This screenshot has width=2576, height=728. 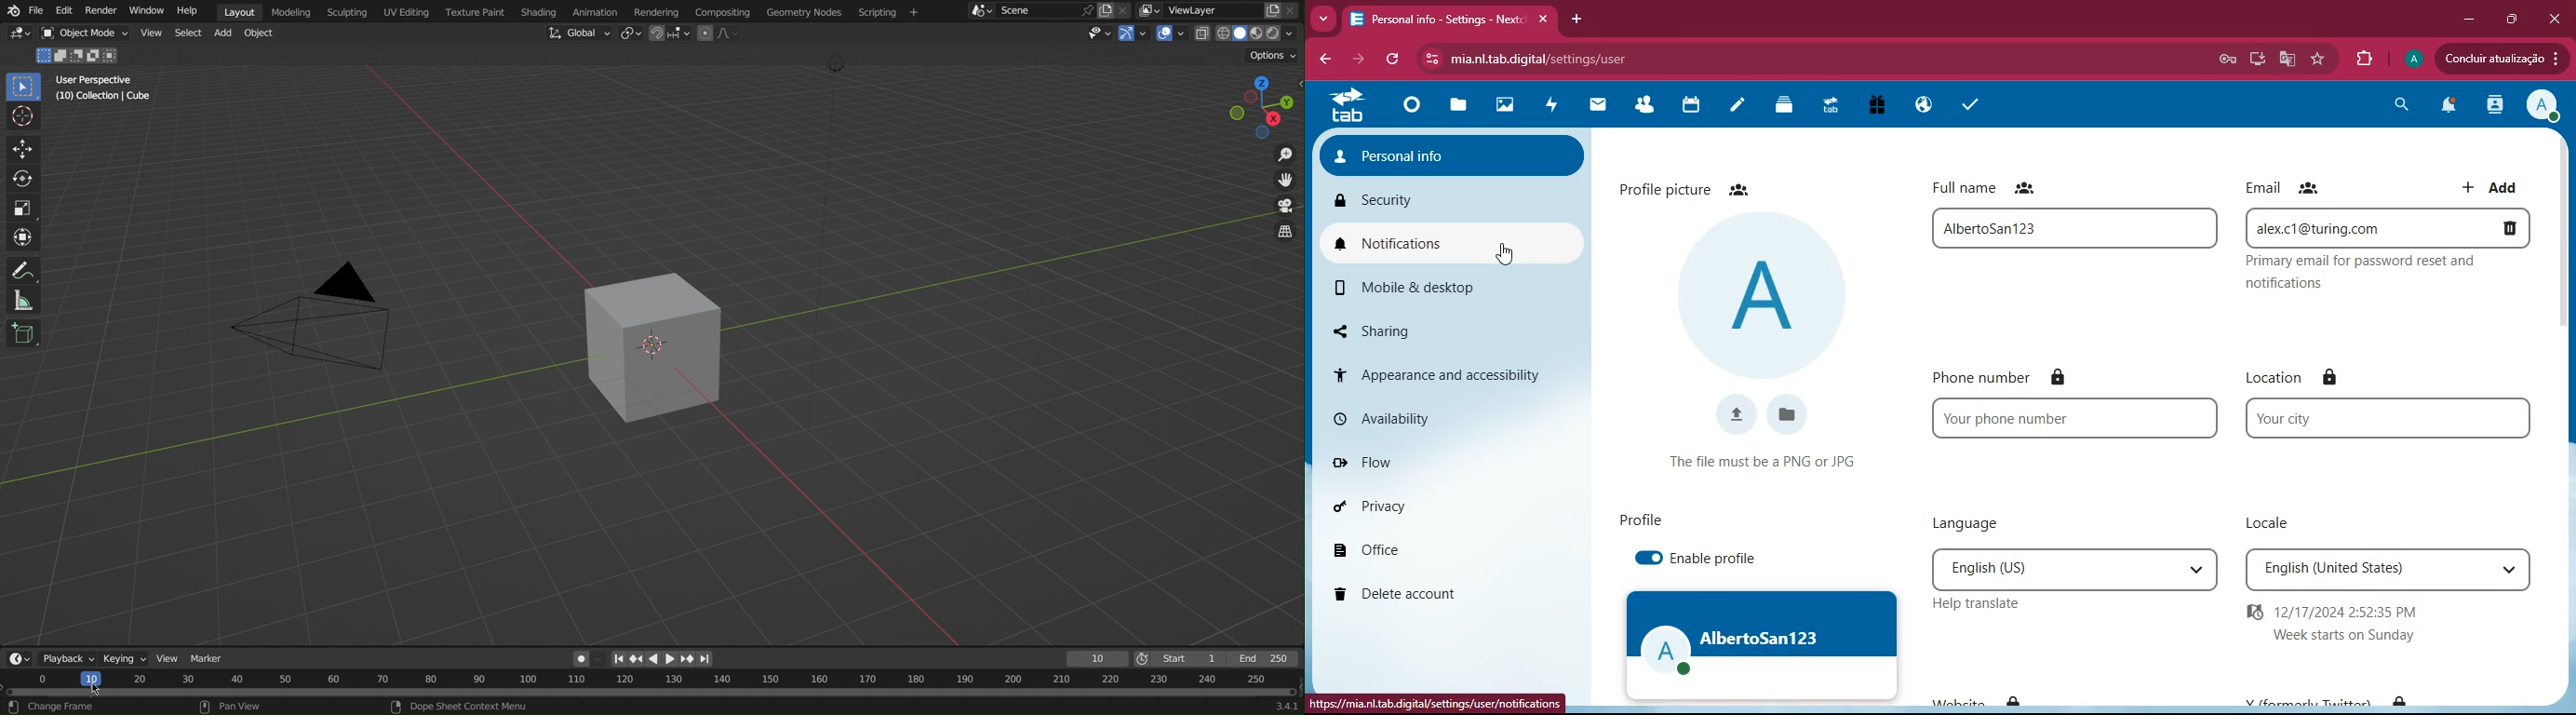 I want to click on location, so click(x=2383, y=416).